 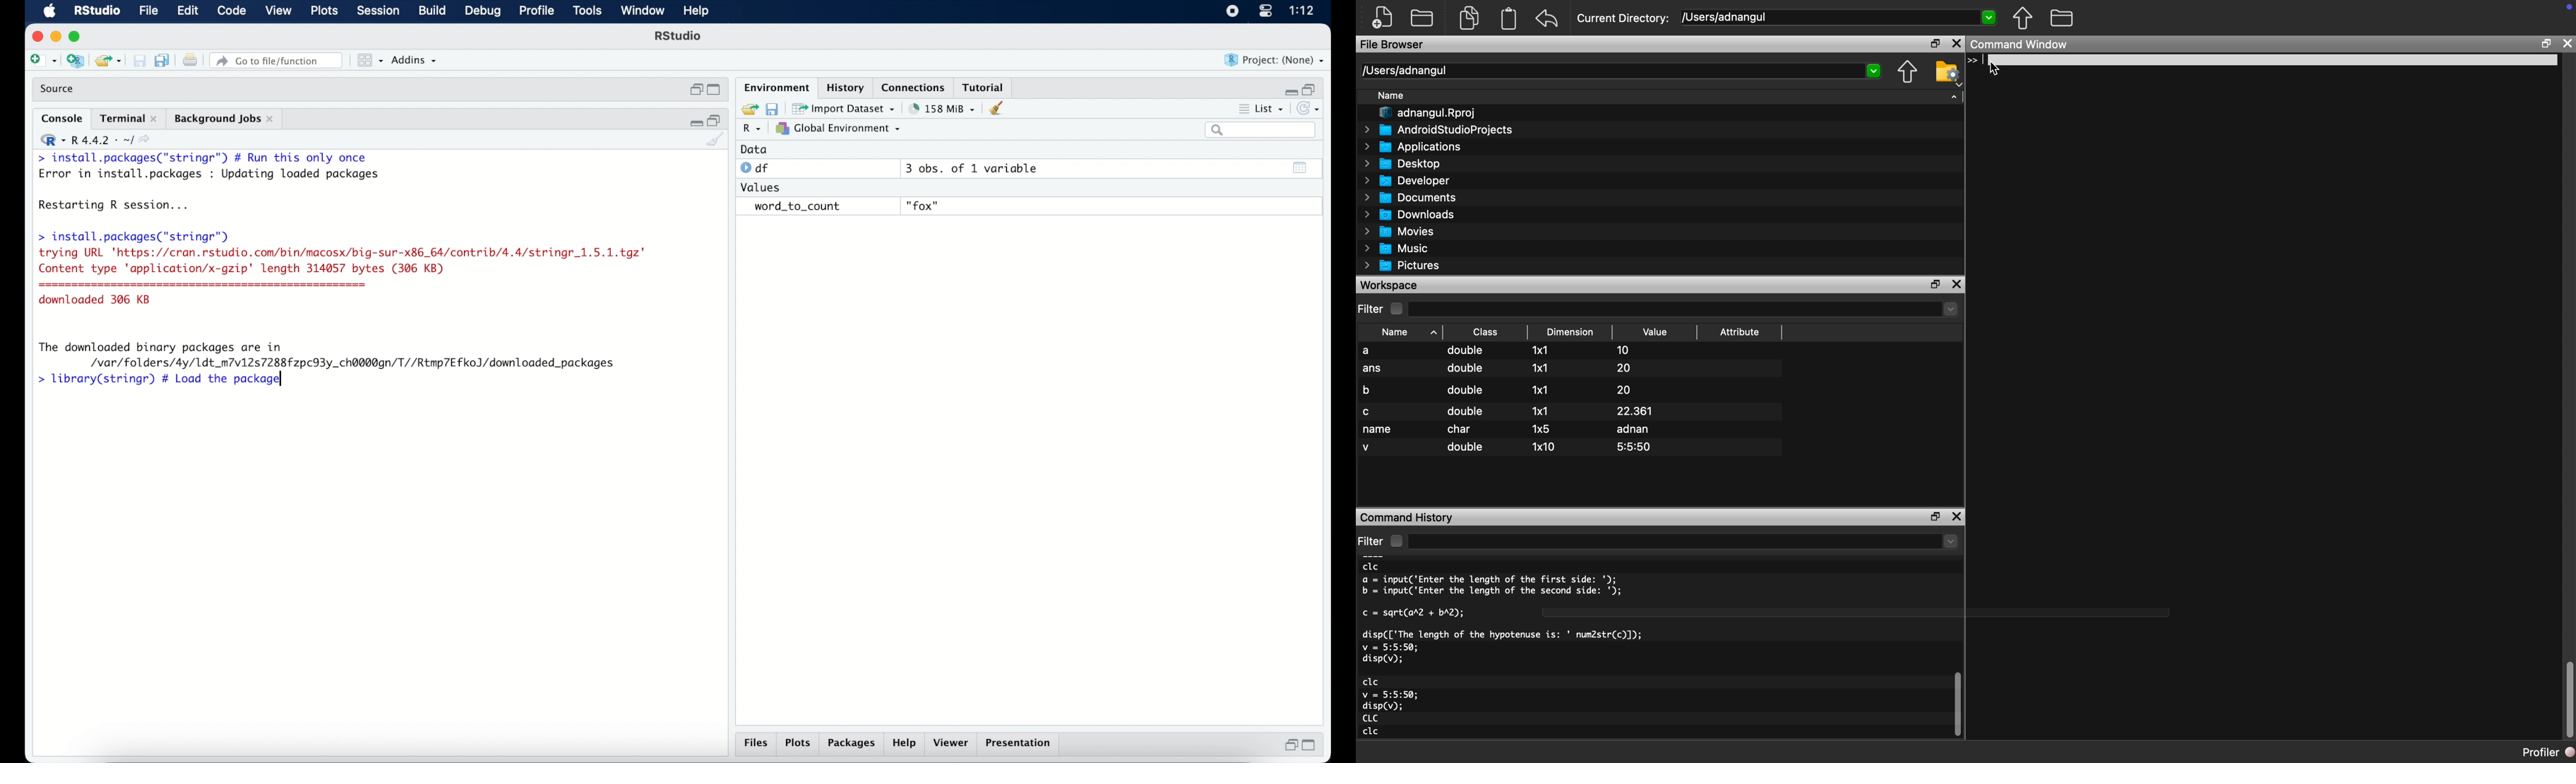 What do you see at coordinates (716, 141) in the screenshot?
I see `clear console` at bounding box center [716, 141].